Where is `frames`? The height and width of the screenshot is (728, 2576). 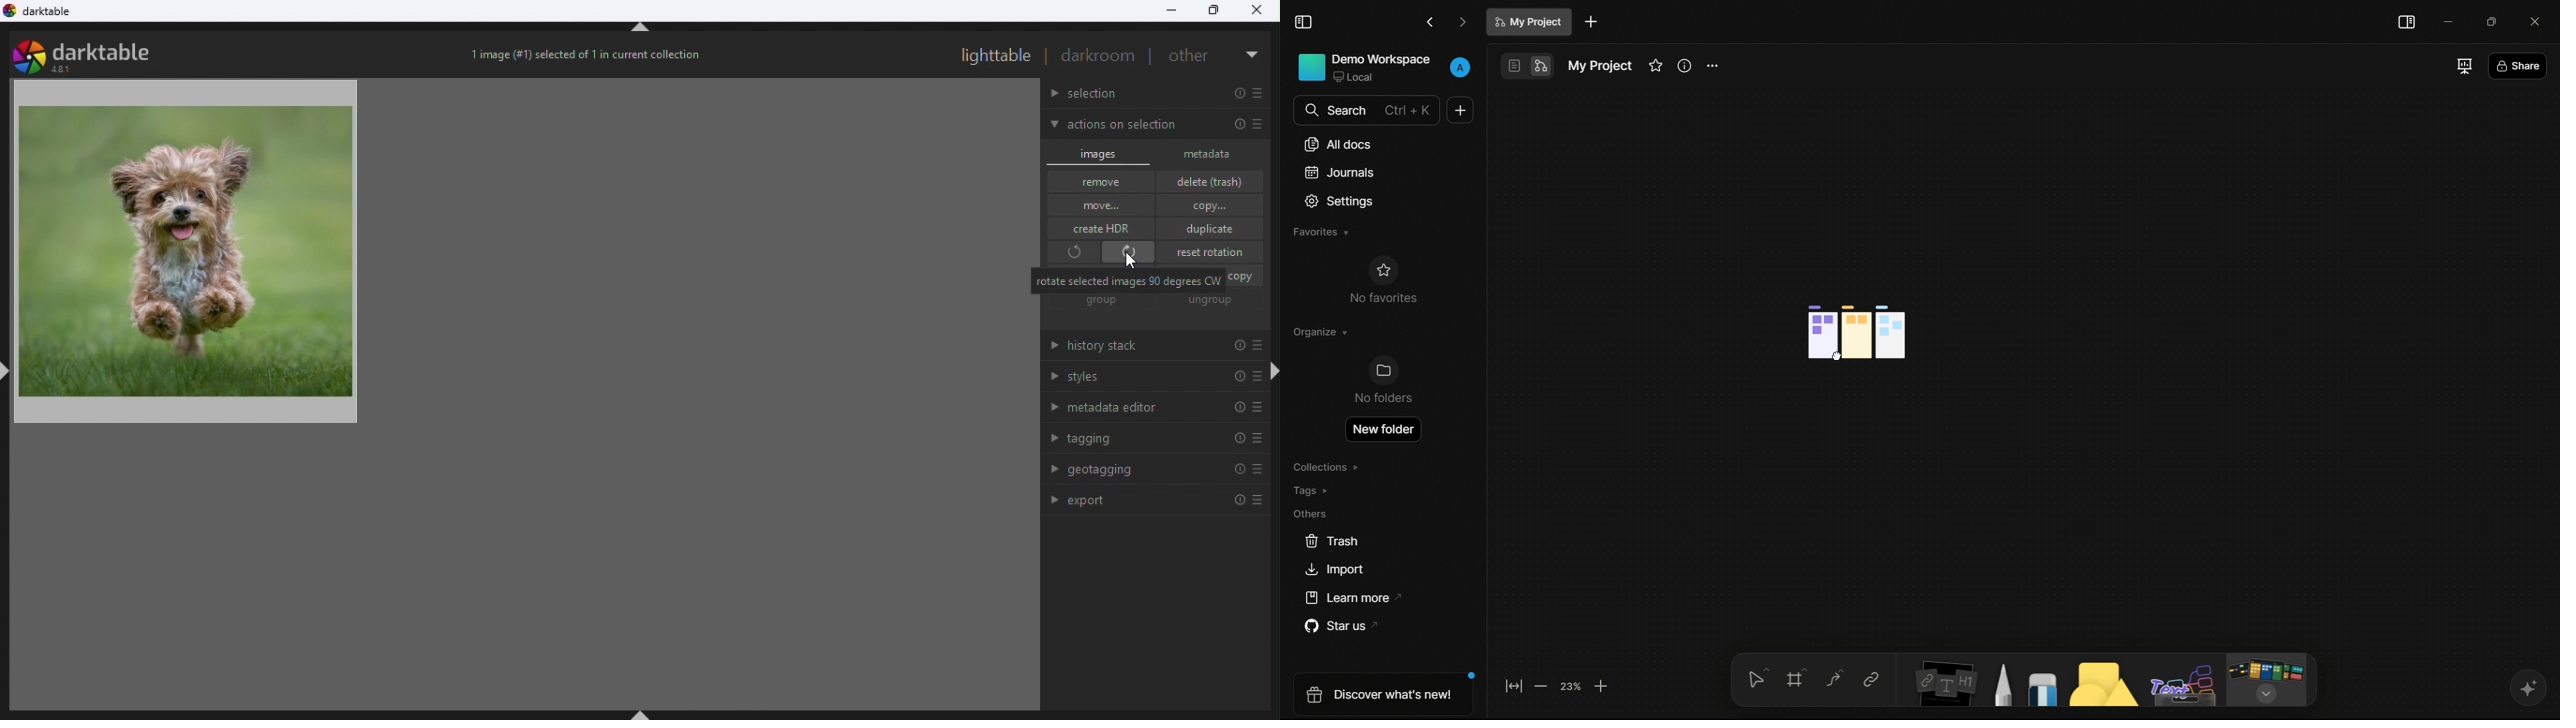 frames is located at coordinates (1798, 677).